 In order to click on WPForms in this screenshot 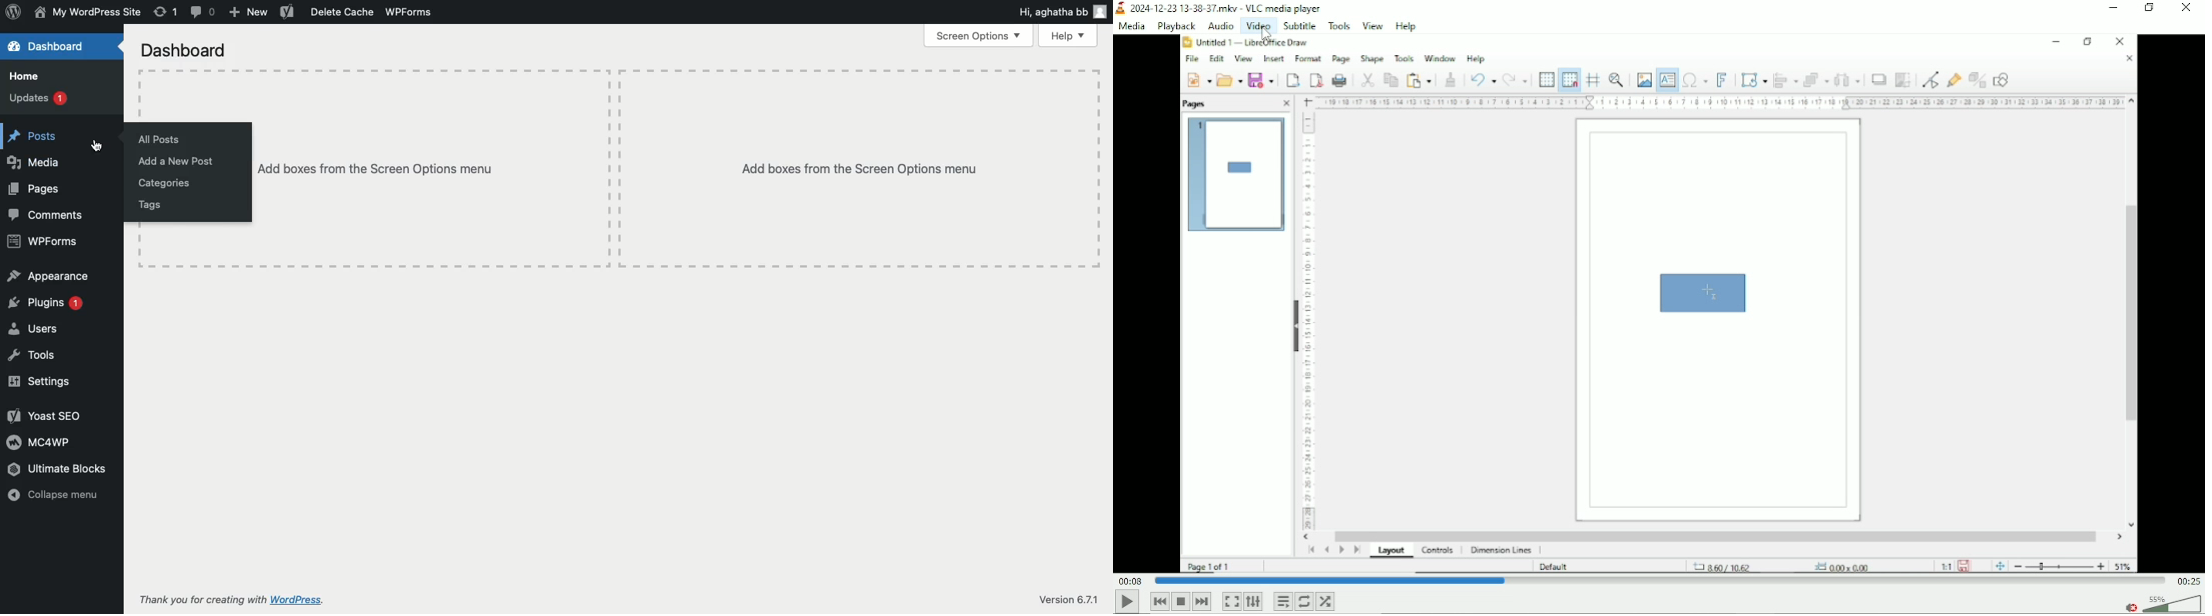, I will do `click(411, 15)`.